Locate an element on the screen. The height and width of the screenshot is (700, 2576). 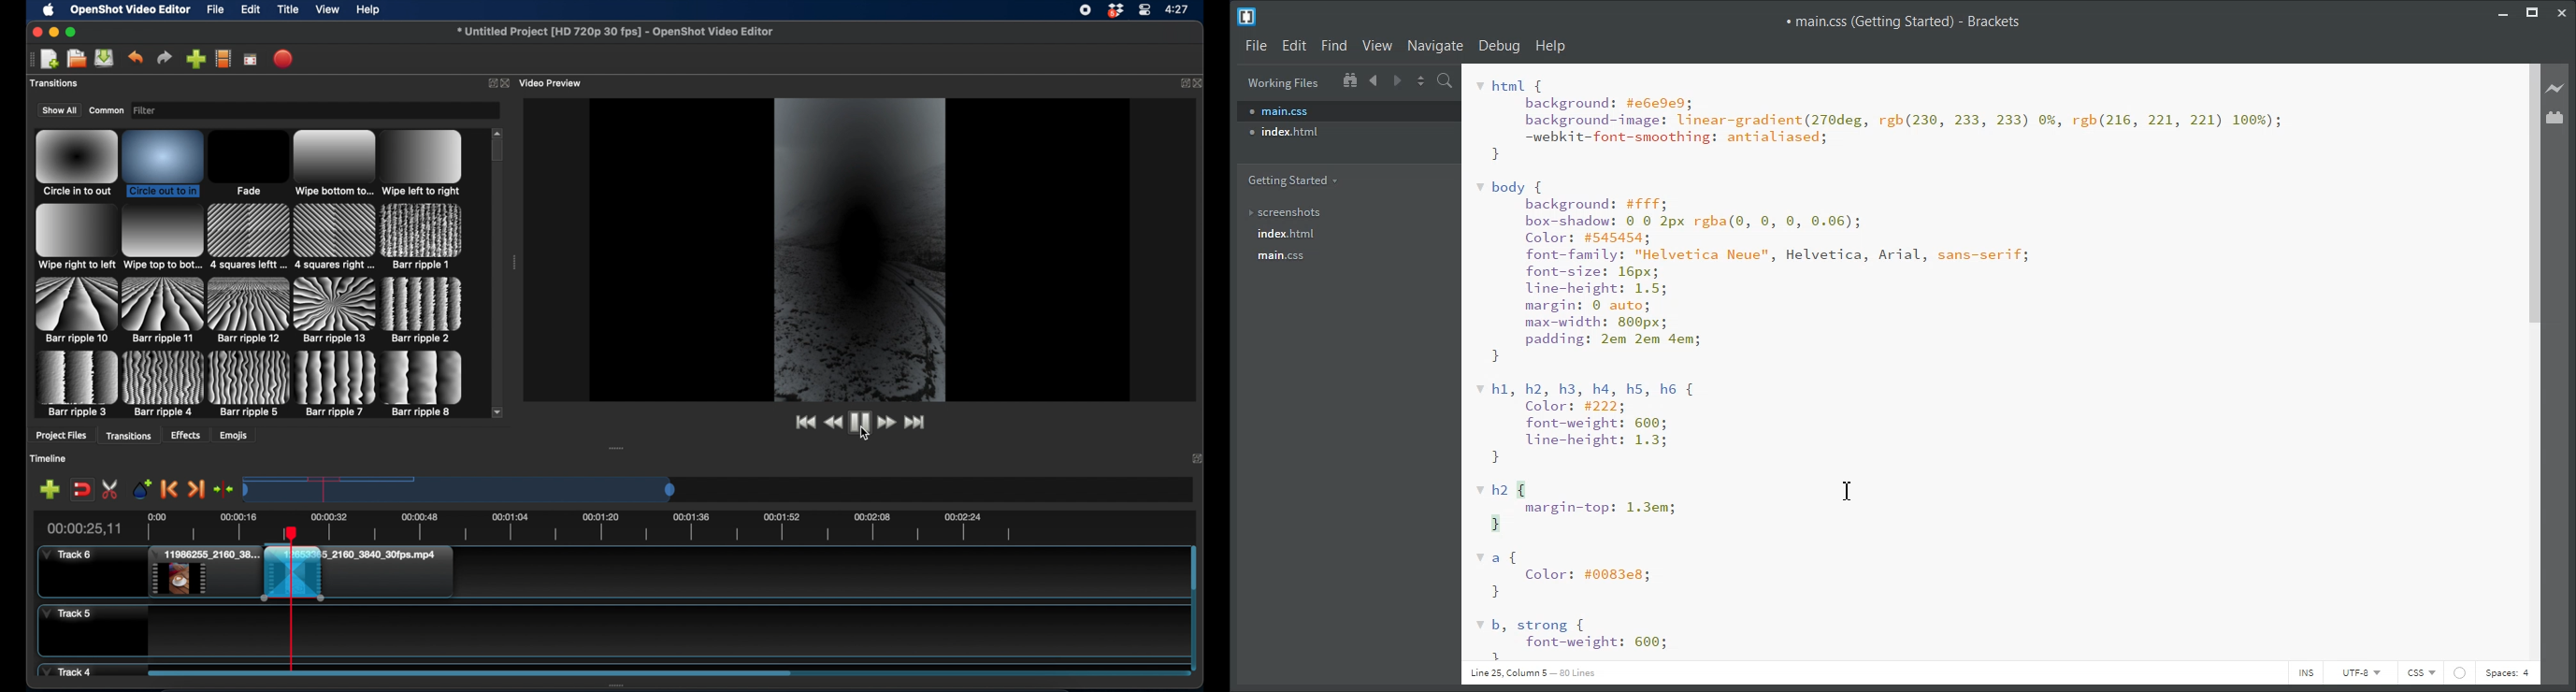
transition is located at coordinates (423, 310).